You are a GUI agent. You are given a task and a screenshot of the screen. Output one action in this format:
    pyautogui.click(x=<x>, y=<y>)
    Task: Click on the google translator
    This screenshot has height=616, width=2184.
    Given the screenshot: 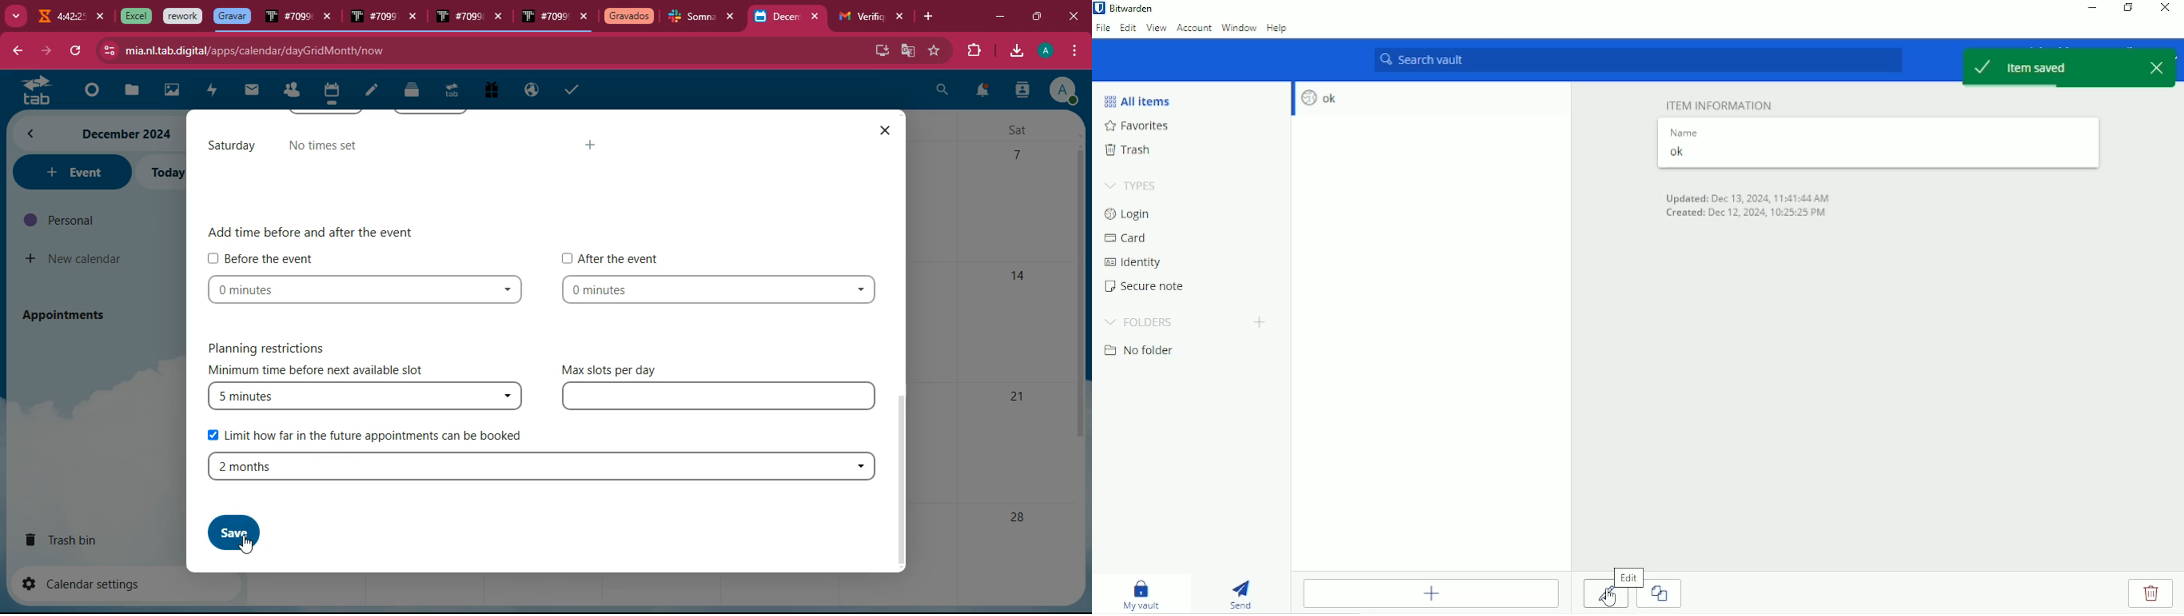 What is the action you would take?
    pyautogui.click(x=908, y=50)
    